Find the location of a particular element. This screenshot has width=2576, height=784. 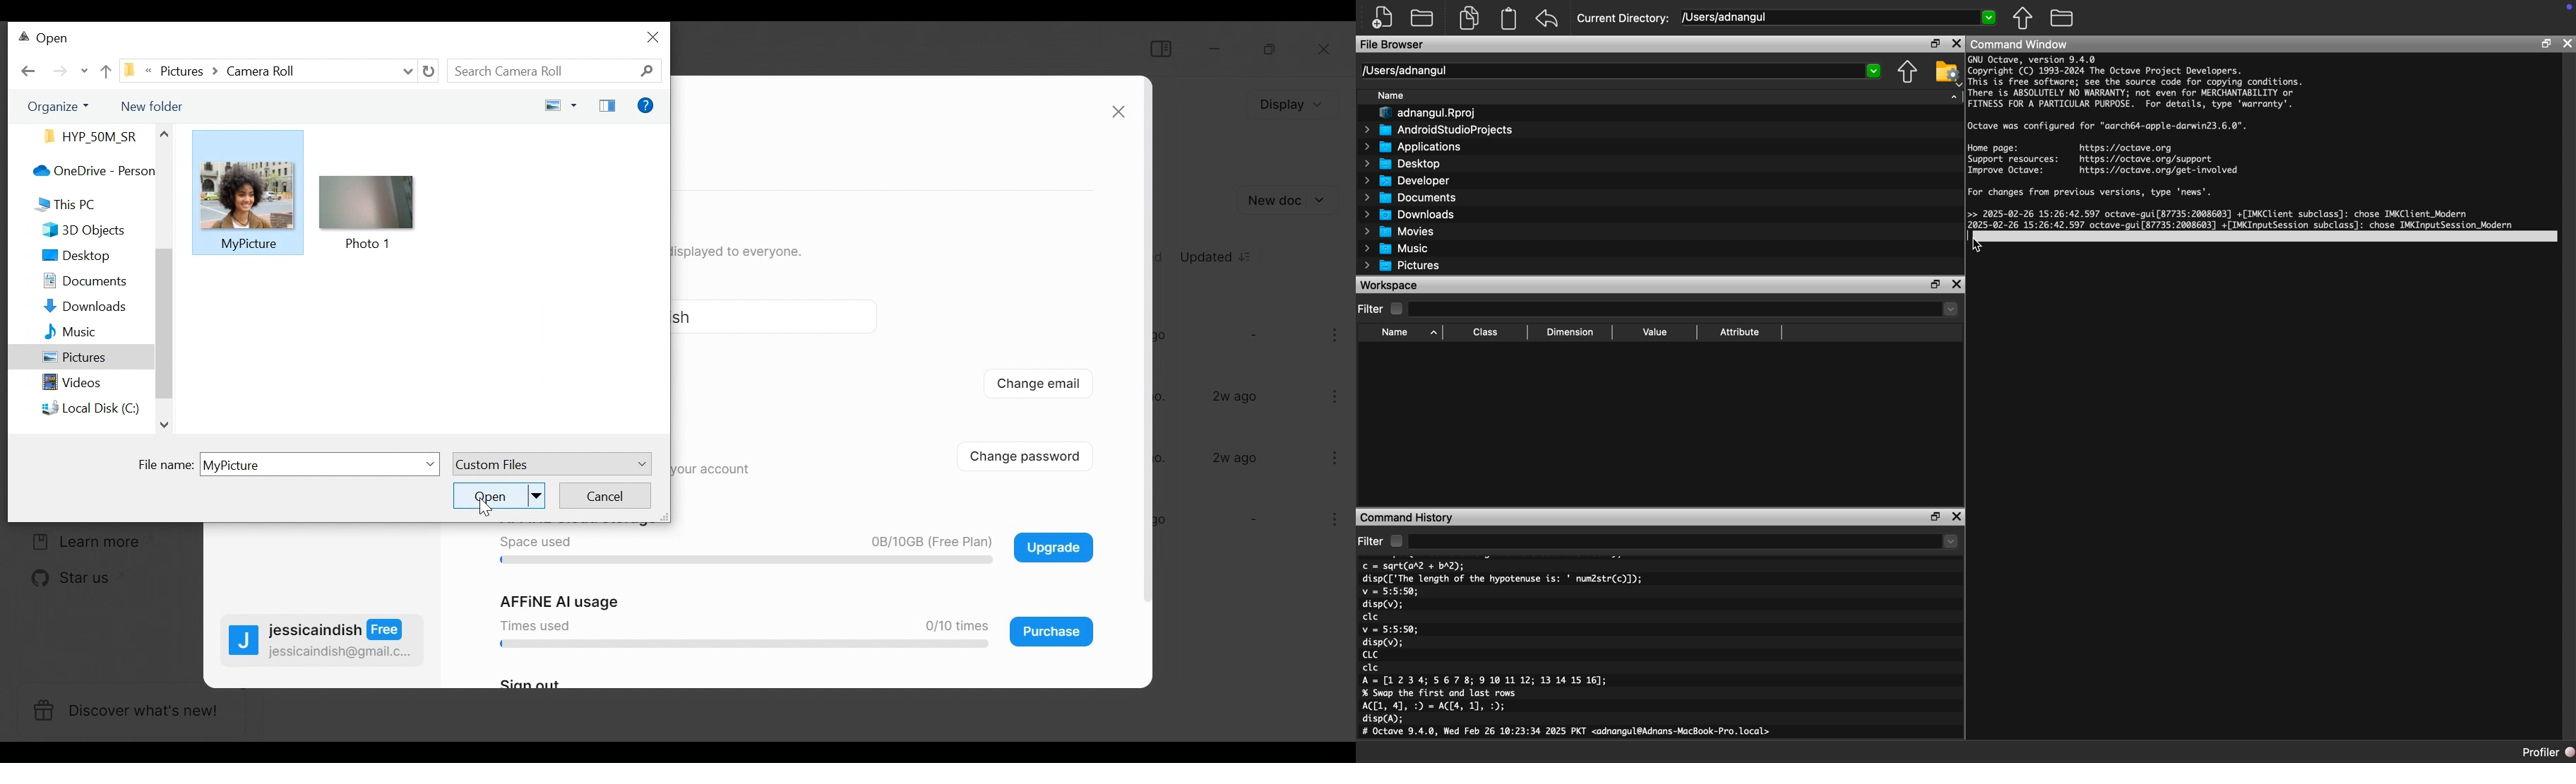

close is located at coordinates (655, 37).